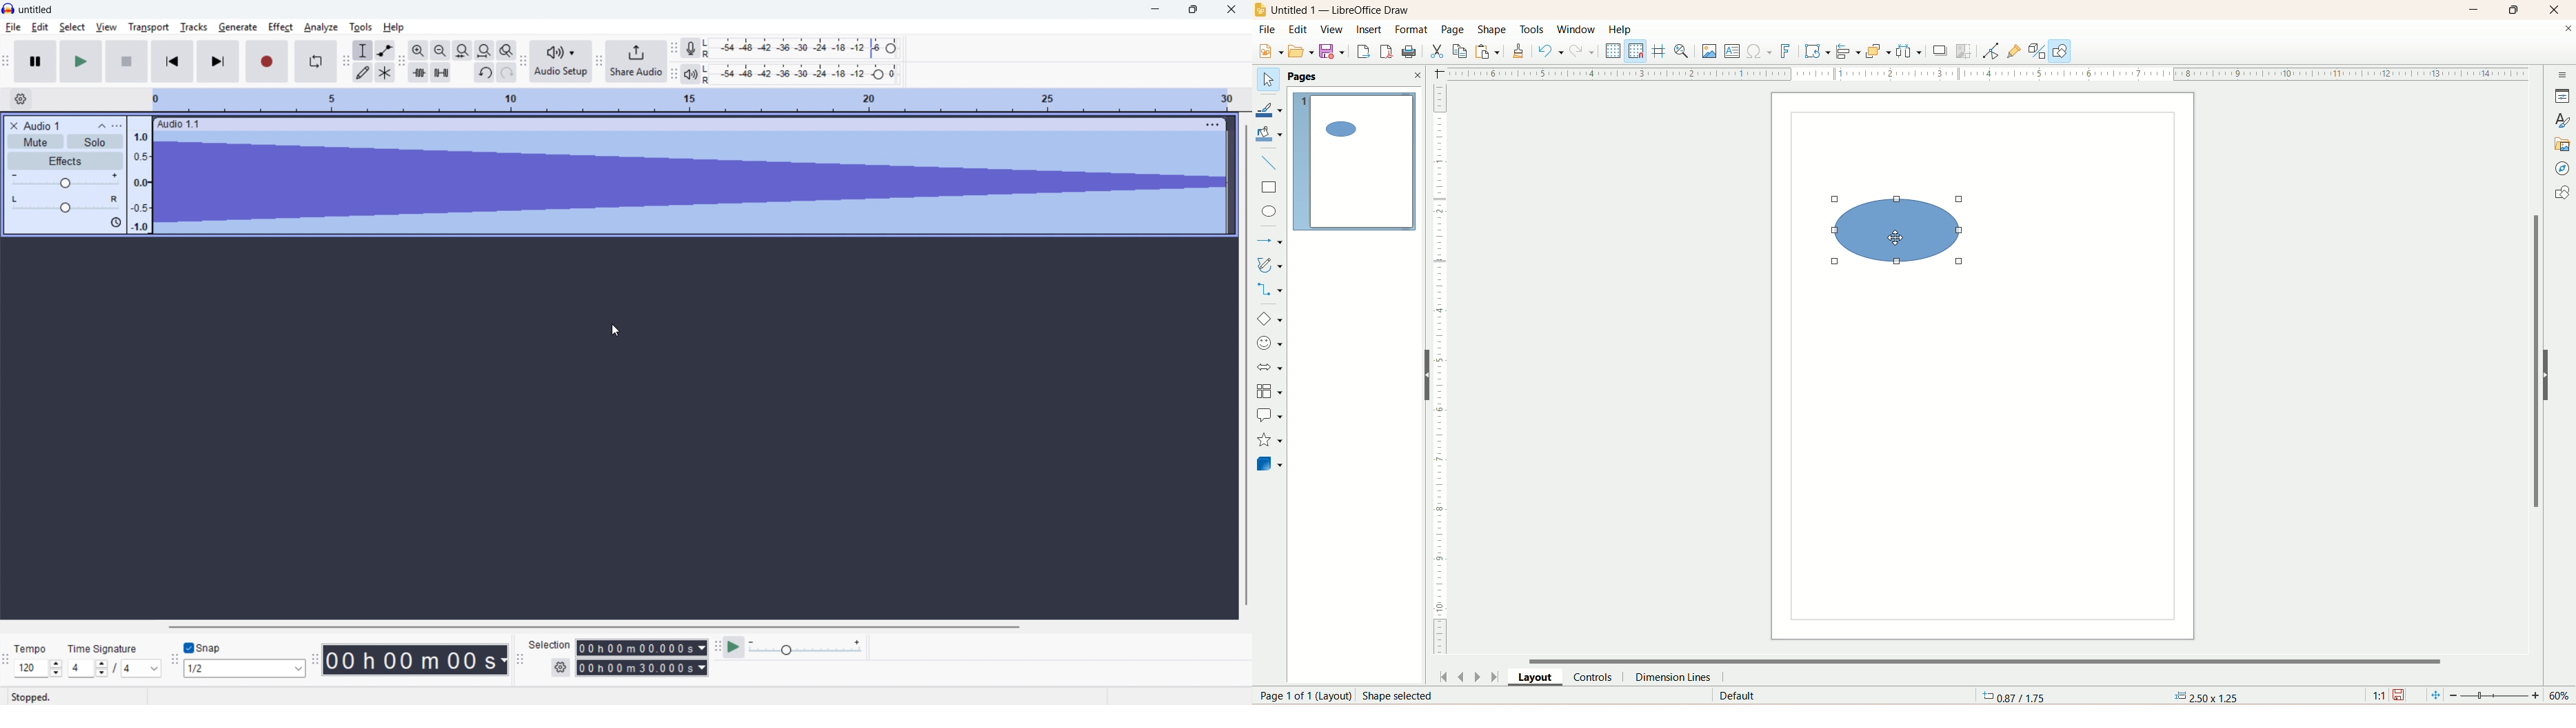 This screenshot has height=728, width=2576. What do you see at coordinates (1596, 677) in the screenshot?
I see `controls` at bounding box center [1596, 677].